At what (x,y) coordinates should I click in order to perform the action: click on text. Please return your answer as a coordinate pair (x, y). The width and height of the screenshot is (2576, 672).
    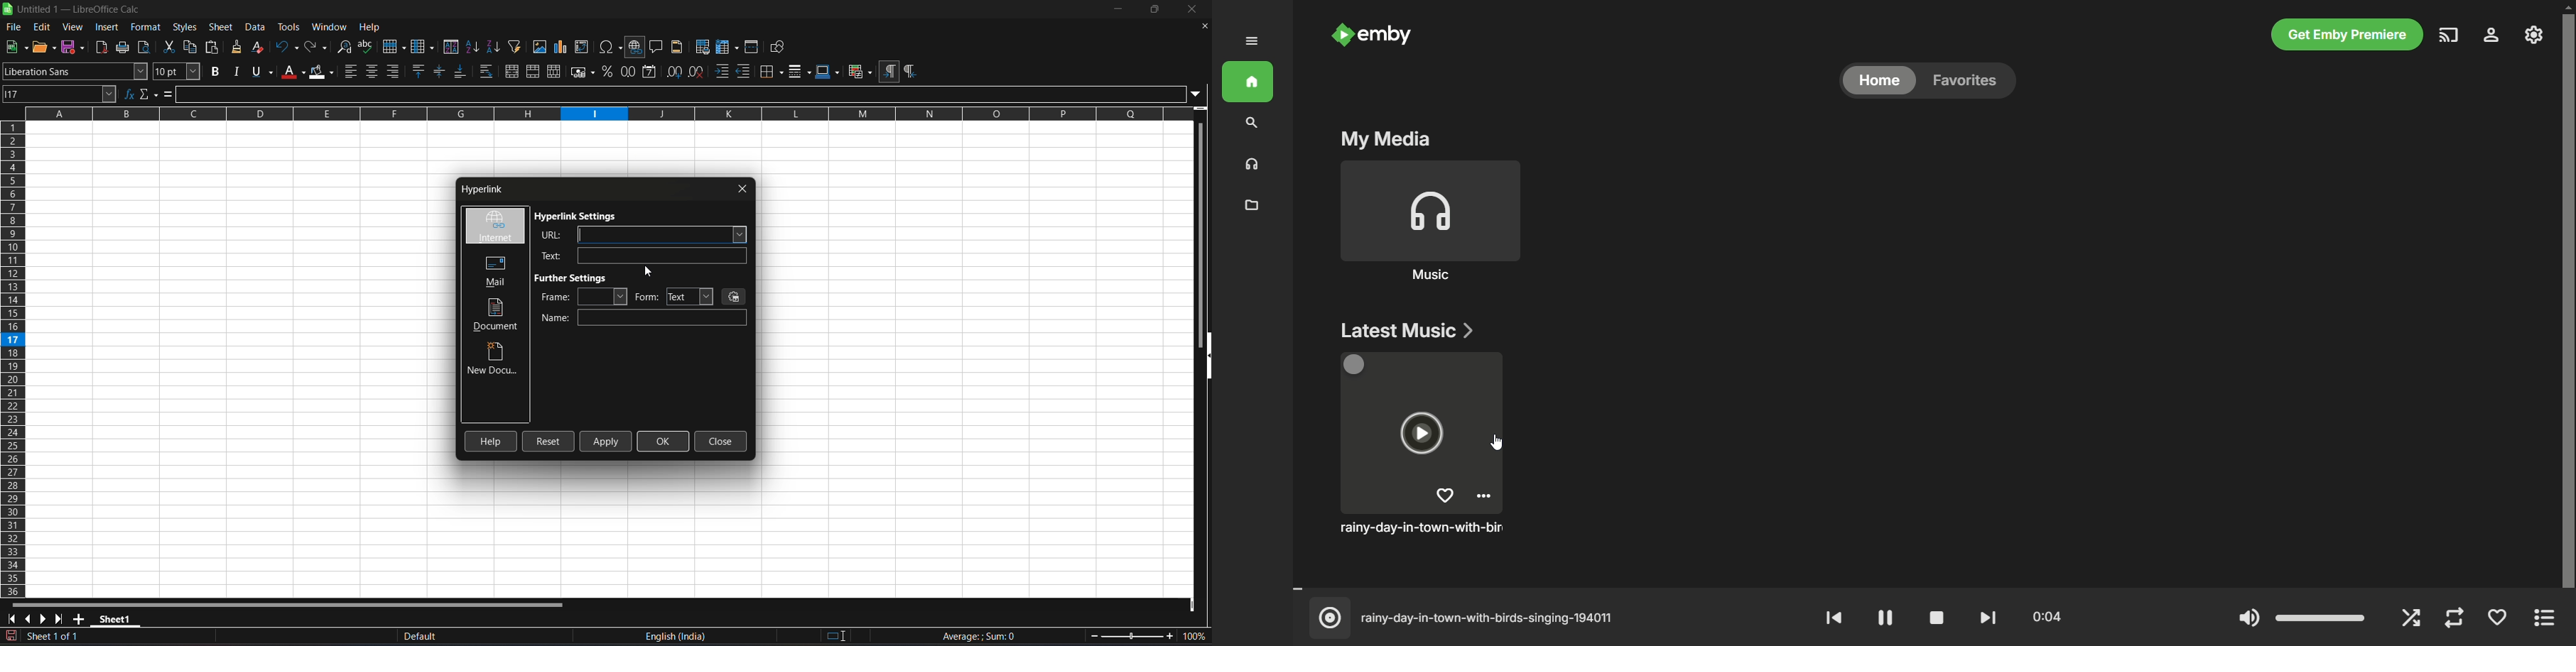
    Looking at the image, I should click on (640, 255).